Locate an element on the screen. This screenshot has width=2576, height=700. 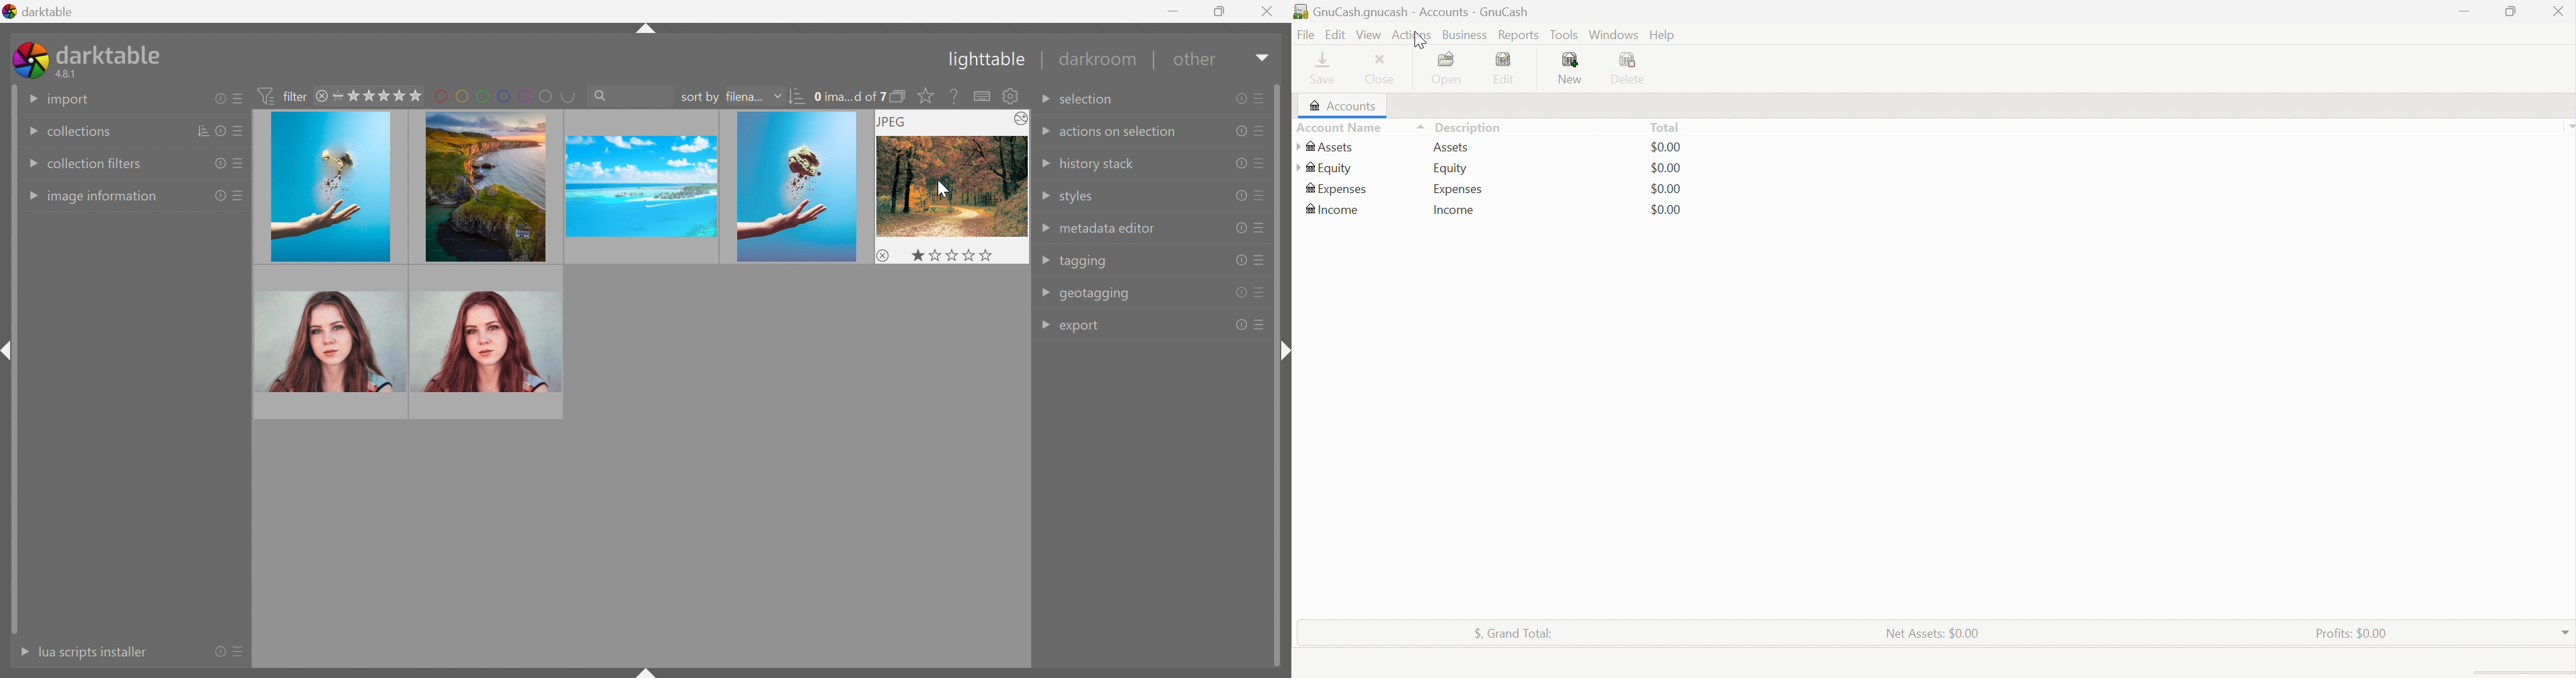
$0.00 is located at coordinates (1666, 147).